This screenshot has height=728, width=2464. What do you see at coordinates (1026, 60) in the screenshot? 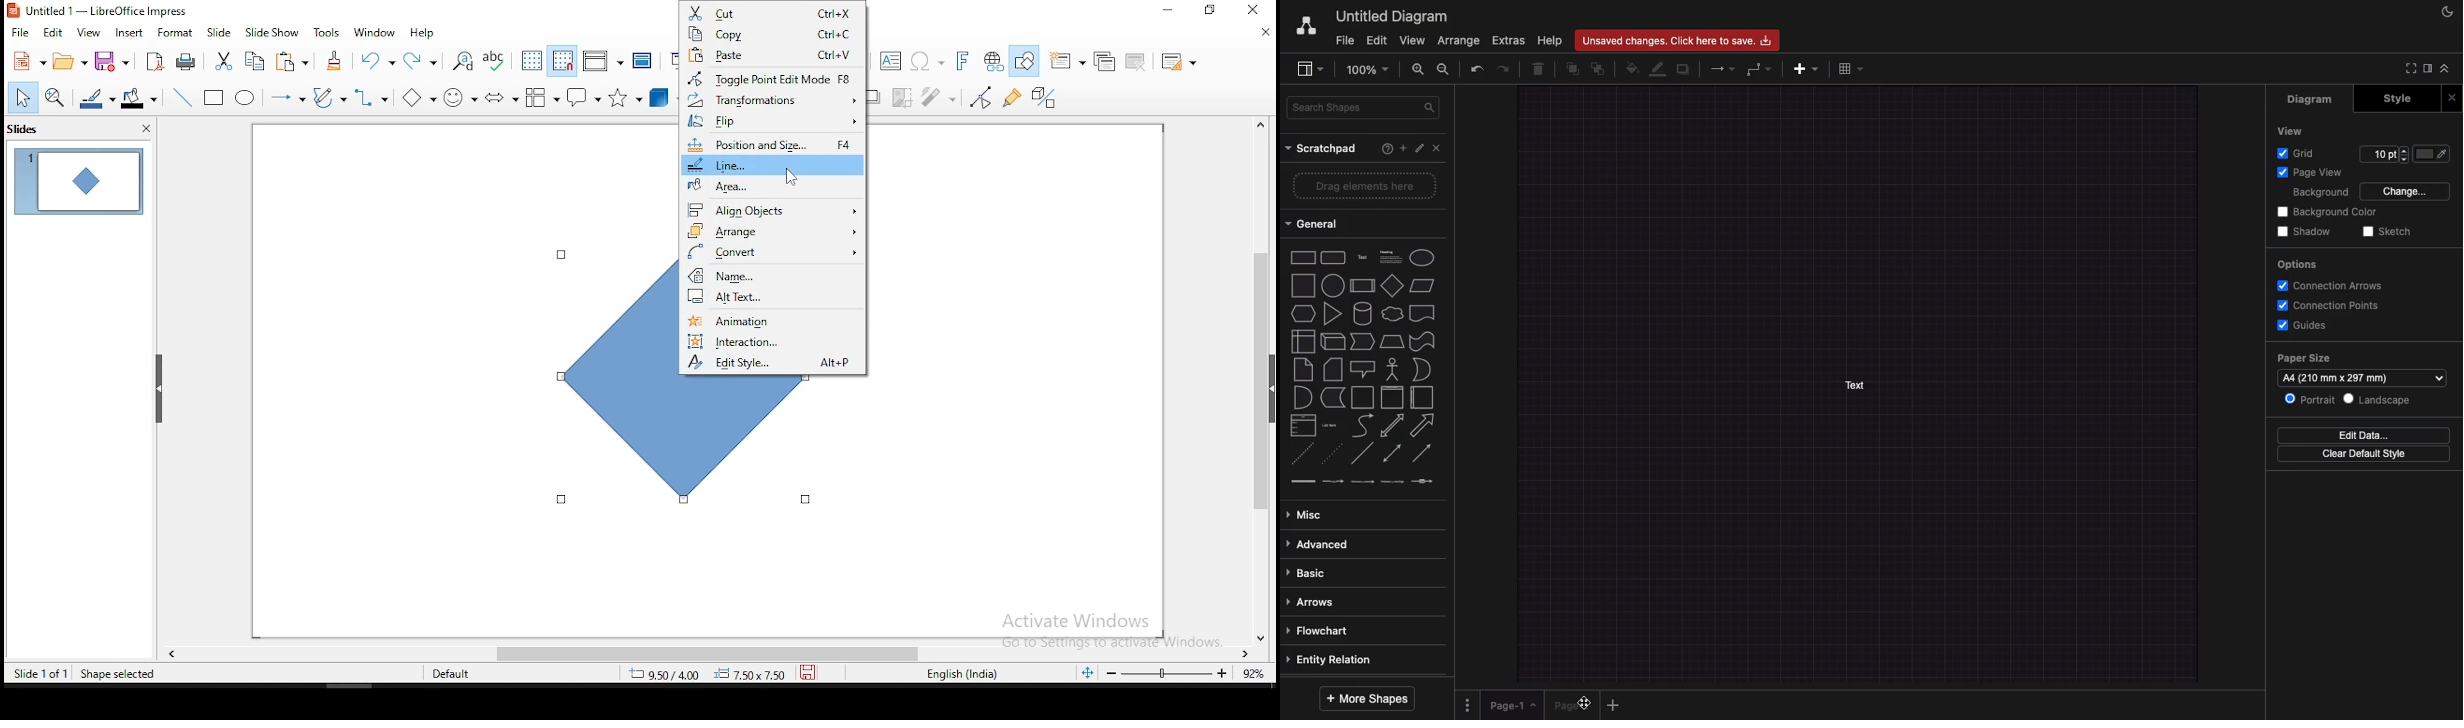
I see `show draw functions` at bounding box center [1026, 60].